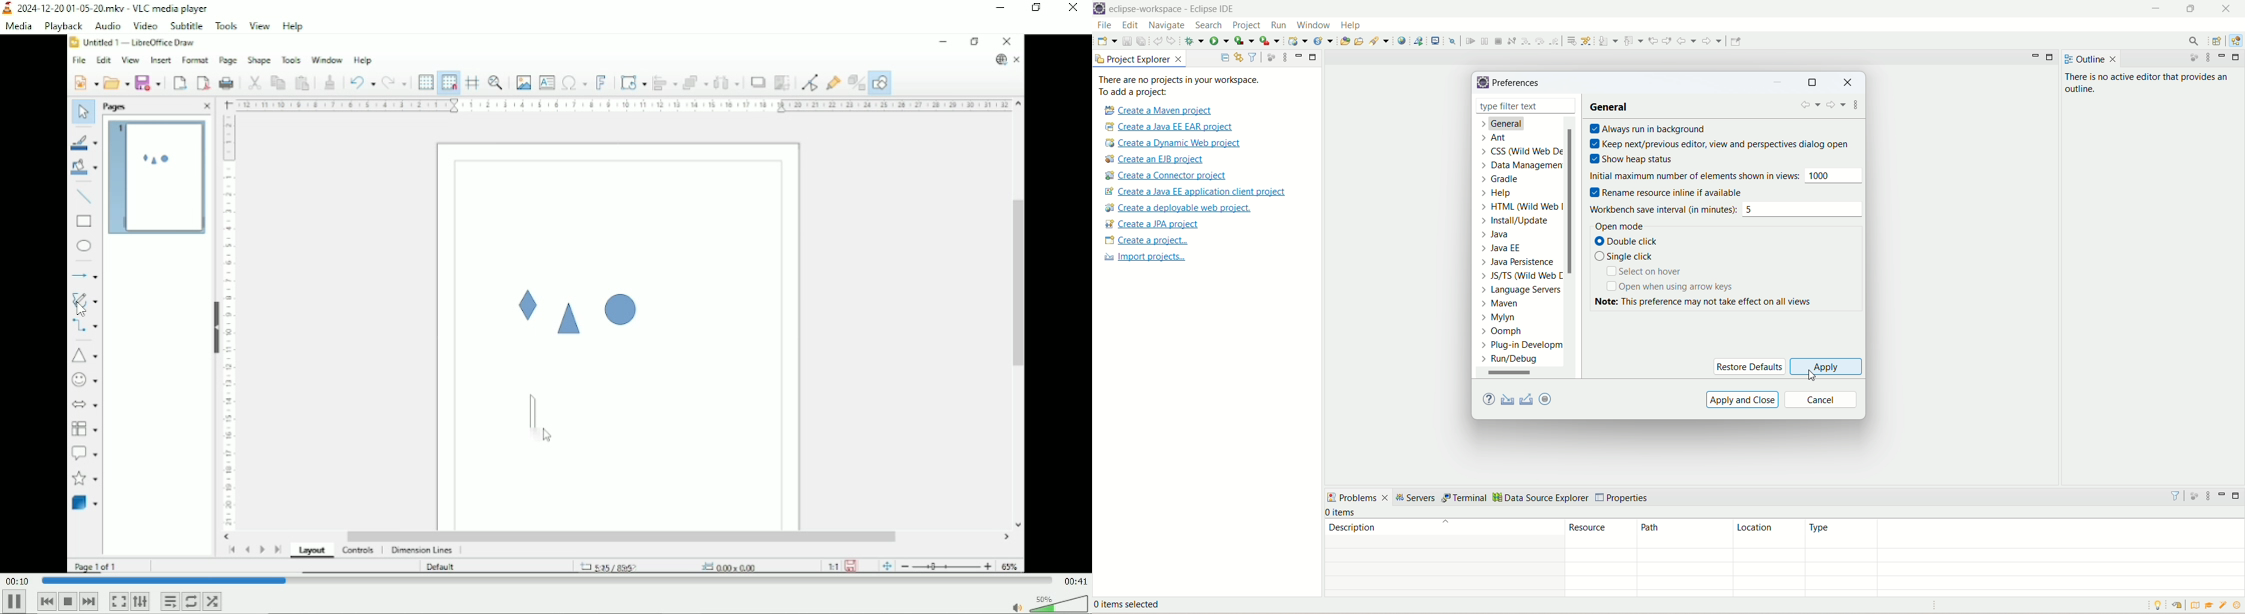 This screenshot has width=2268, height=616. What do you see at coordinates (213, 601) in the screenshot?
I see `Random` at bounding box center [213, 601].